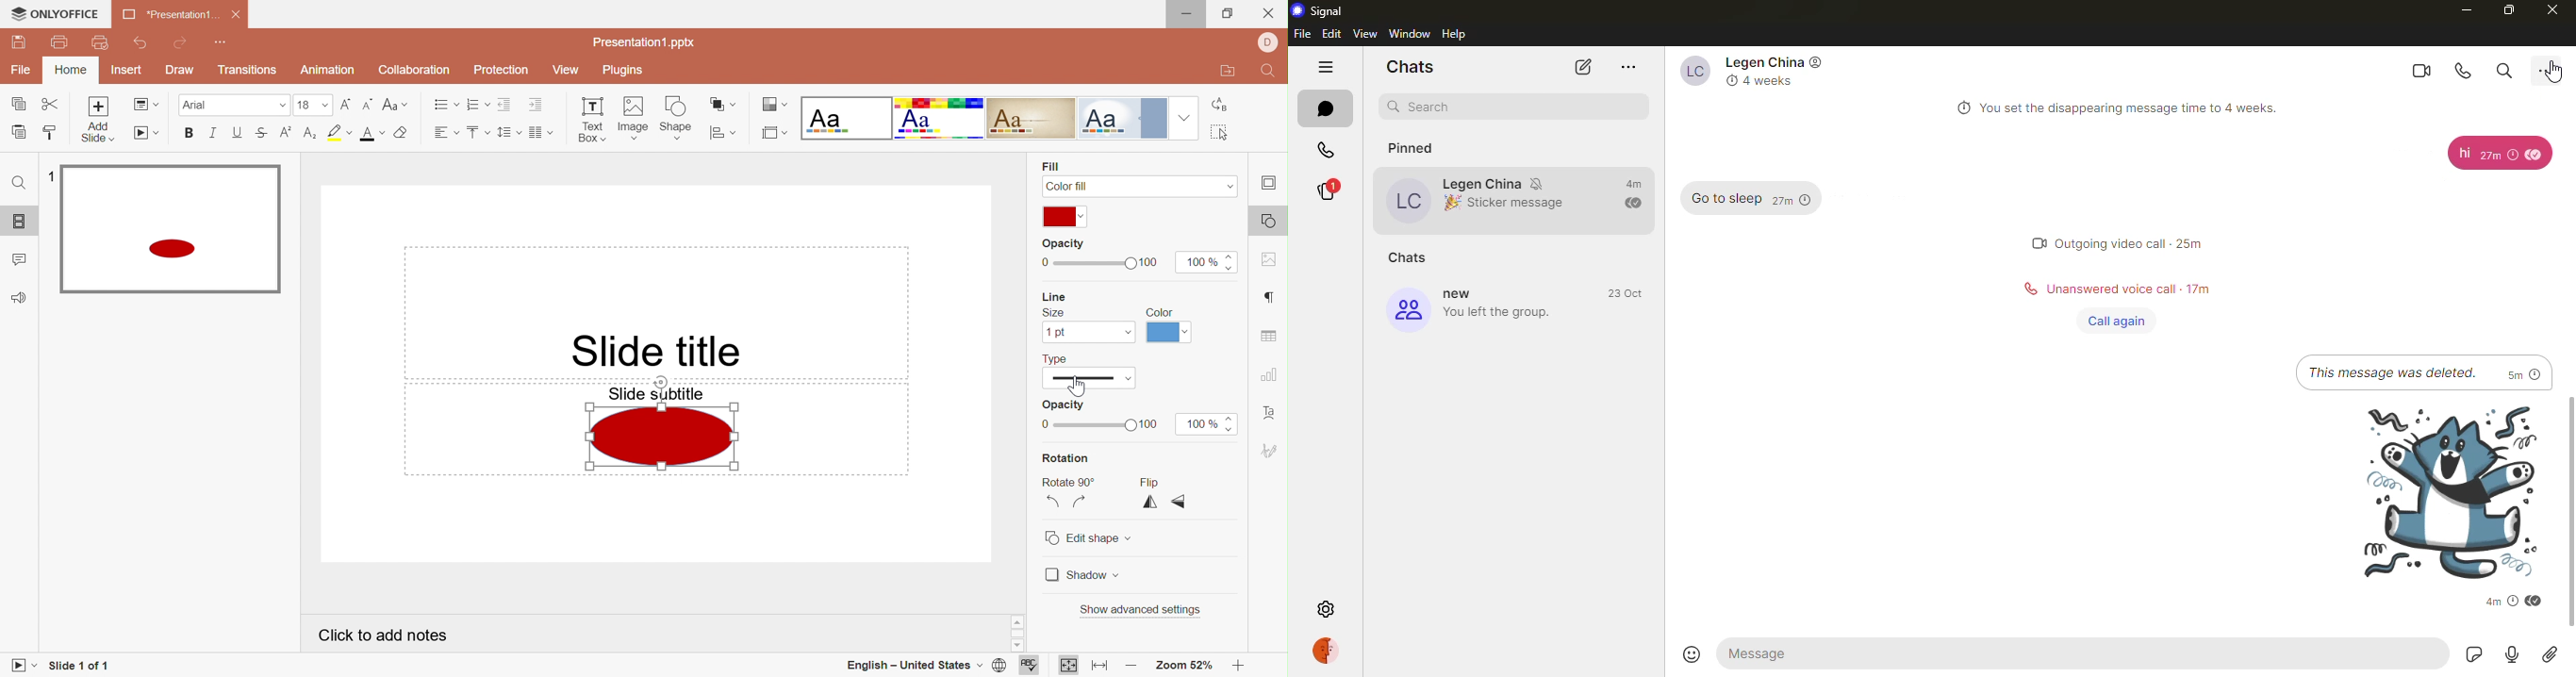  I want to click on Shadow, so click(1083, 575).